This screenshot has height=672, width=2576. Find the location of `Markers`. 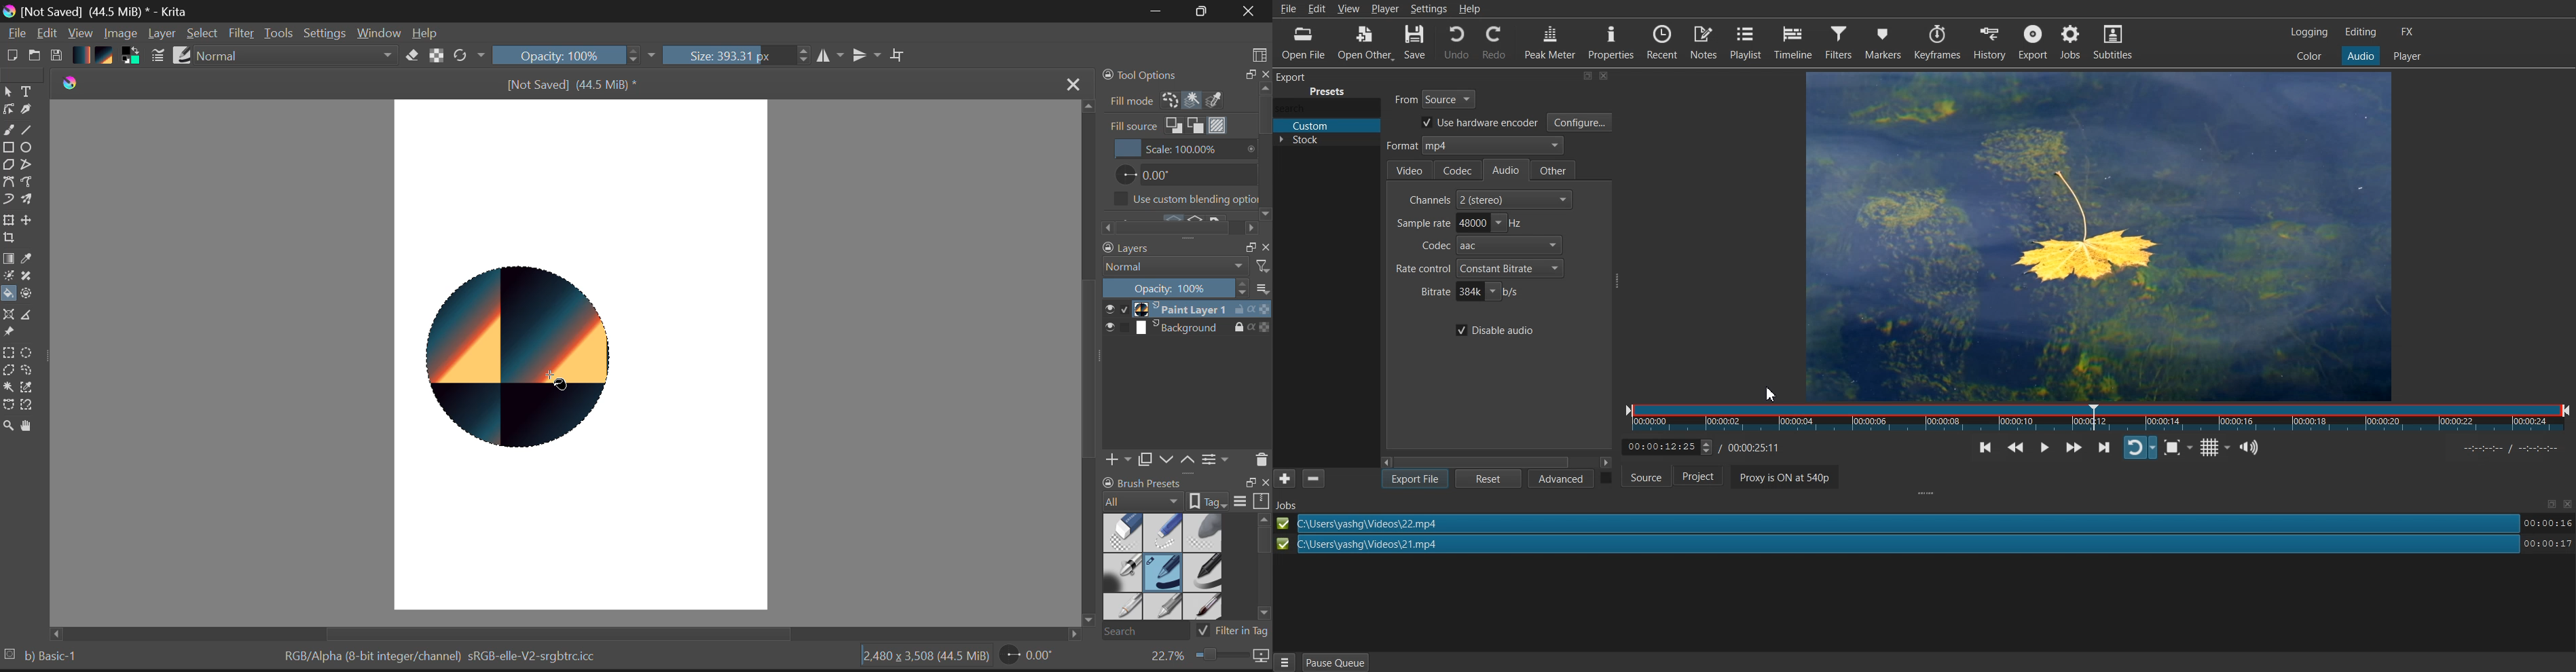

Markers is located at coordinates (1884, 41).